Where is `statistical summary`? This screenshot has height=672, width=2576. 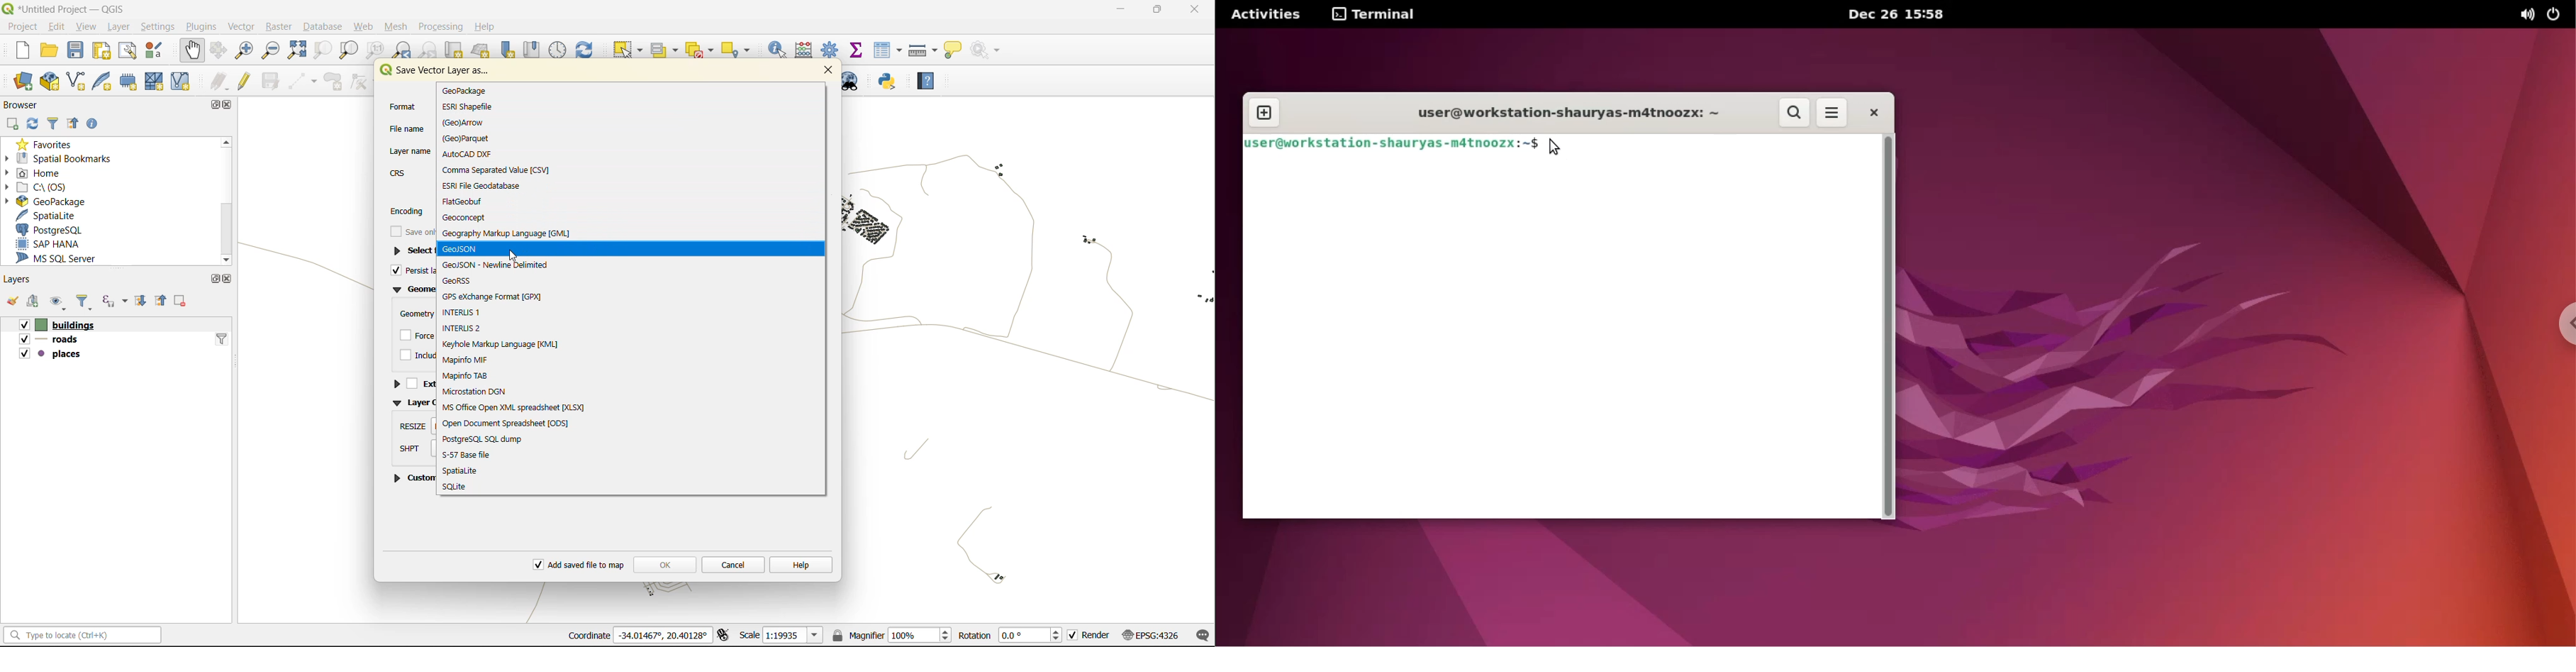
statistical summary is located at coordinates (858, 50).